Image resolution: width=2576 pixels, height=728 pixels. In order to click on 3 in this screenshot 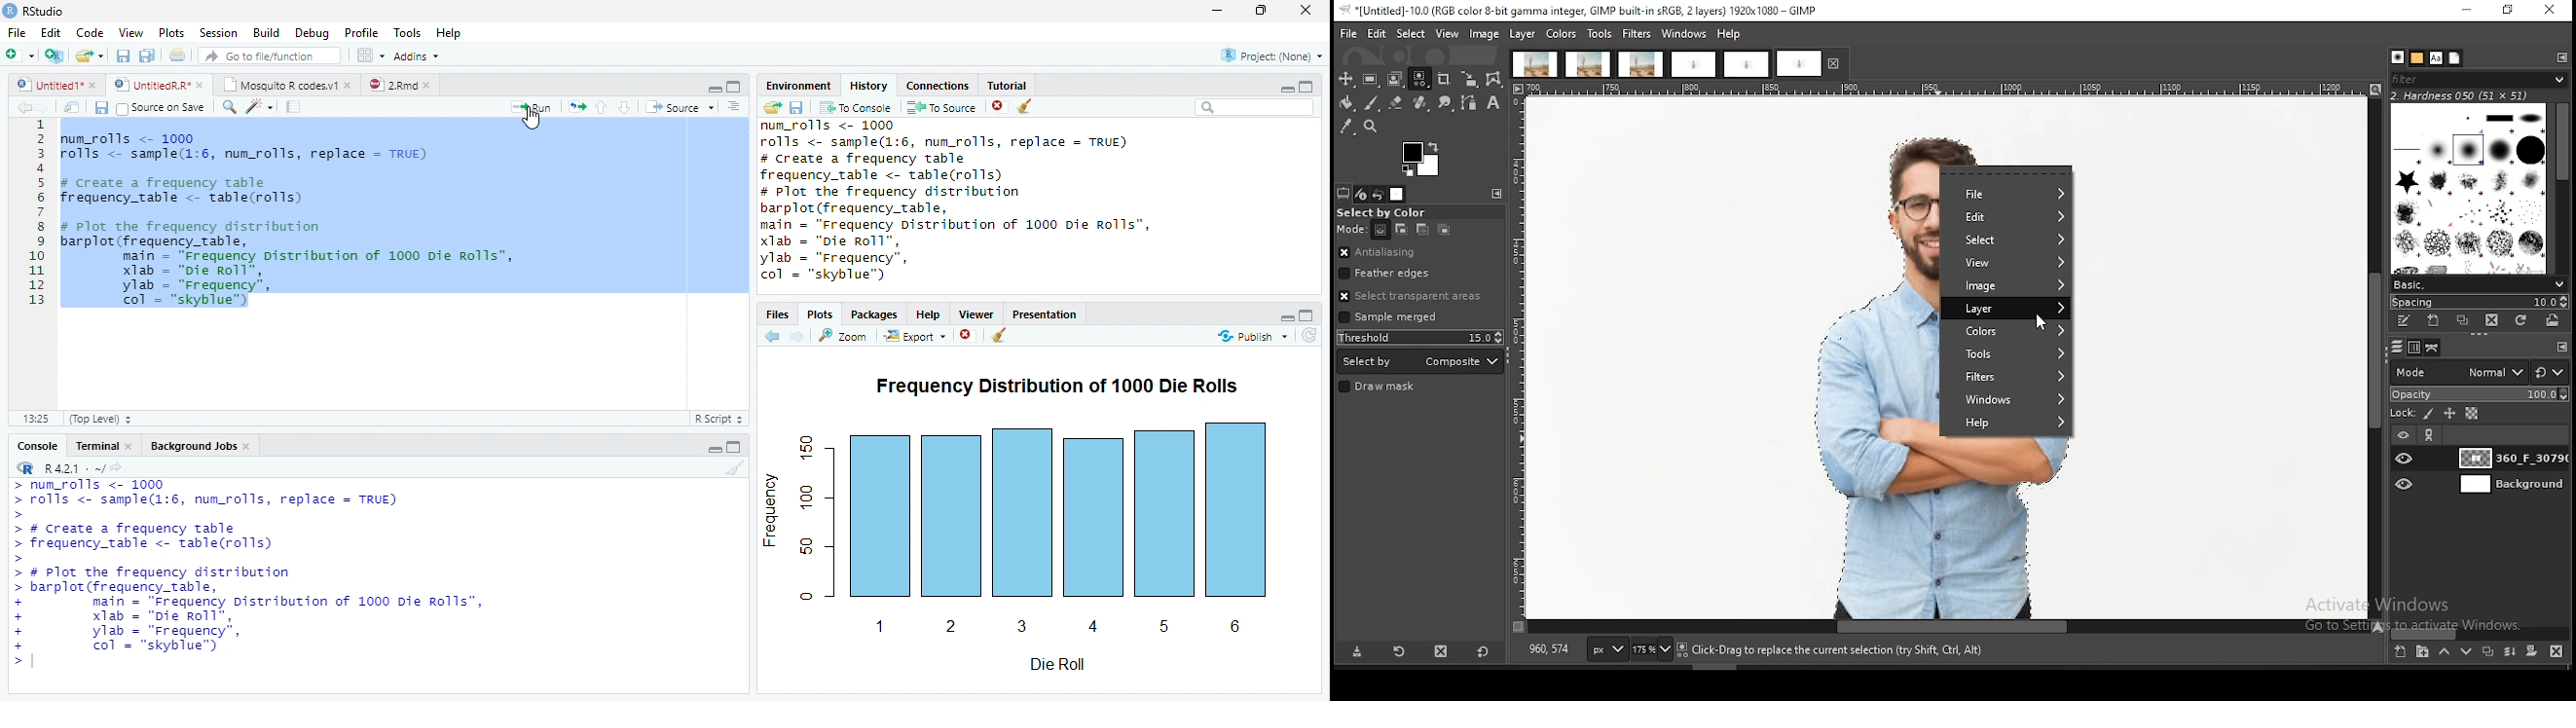, I will do `click(1022, 624)`.